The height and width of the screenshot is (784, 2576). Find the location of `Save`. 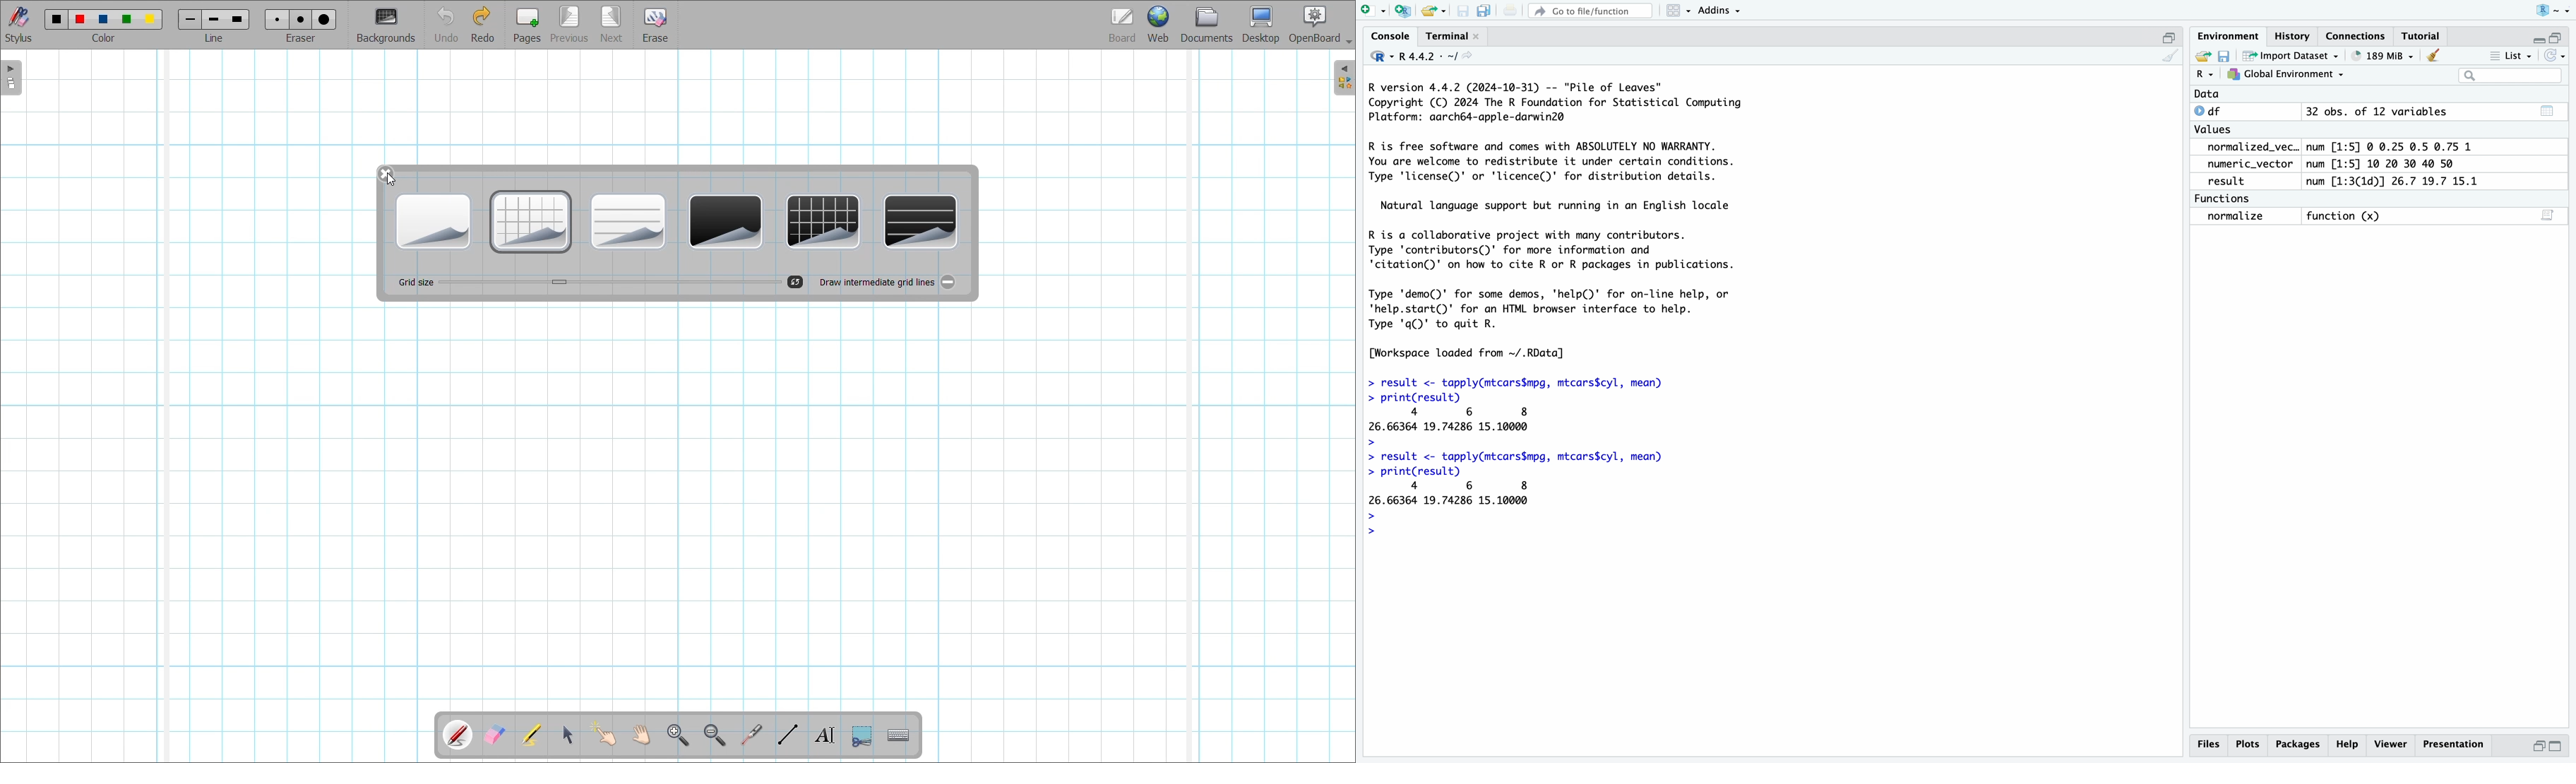

Save is located at coordinates (1463, 11).